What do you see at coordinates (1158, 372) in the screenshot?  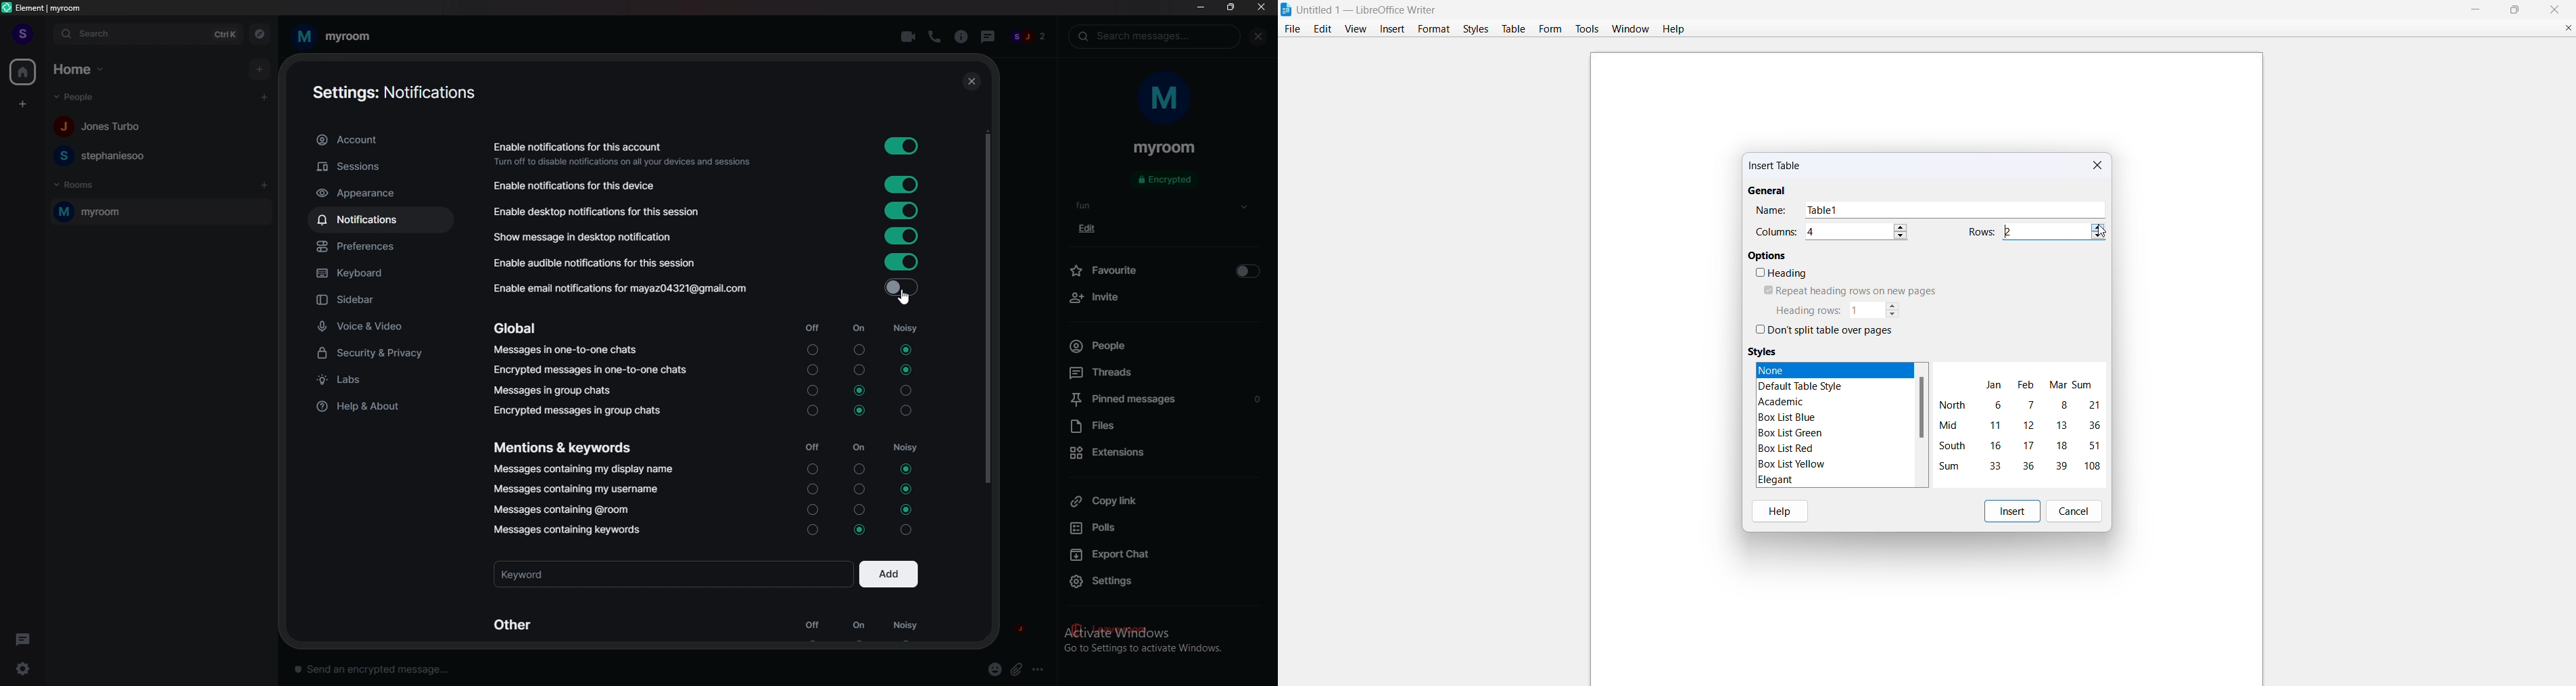 I see `threads` at bounding box center [1158, 372].